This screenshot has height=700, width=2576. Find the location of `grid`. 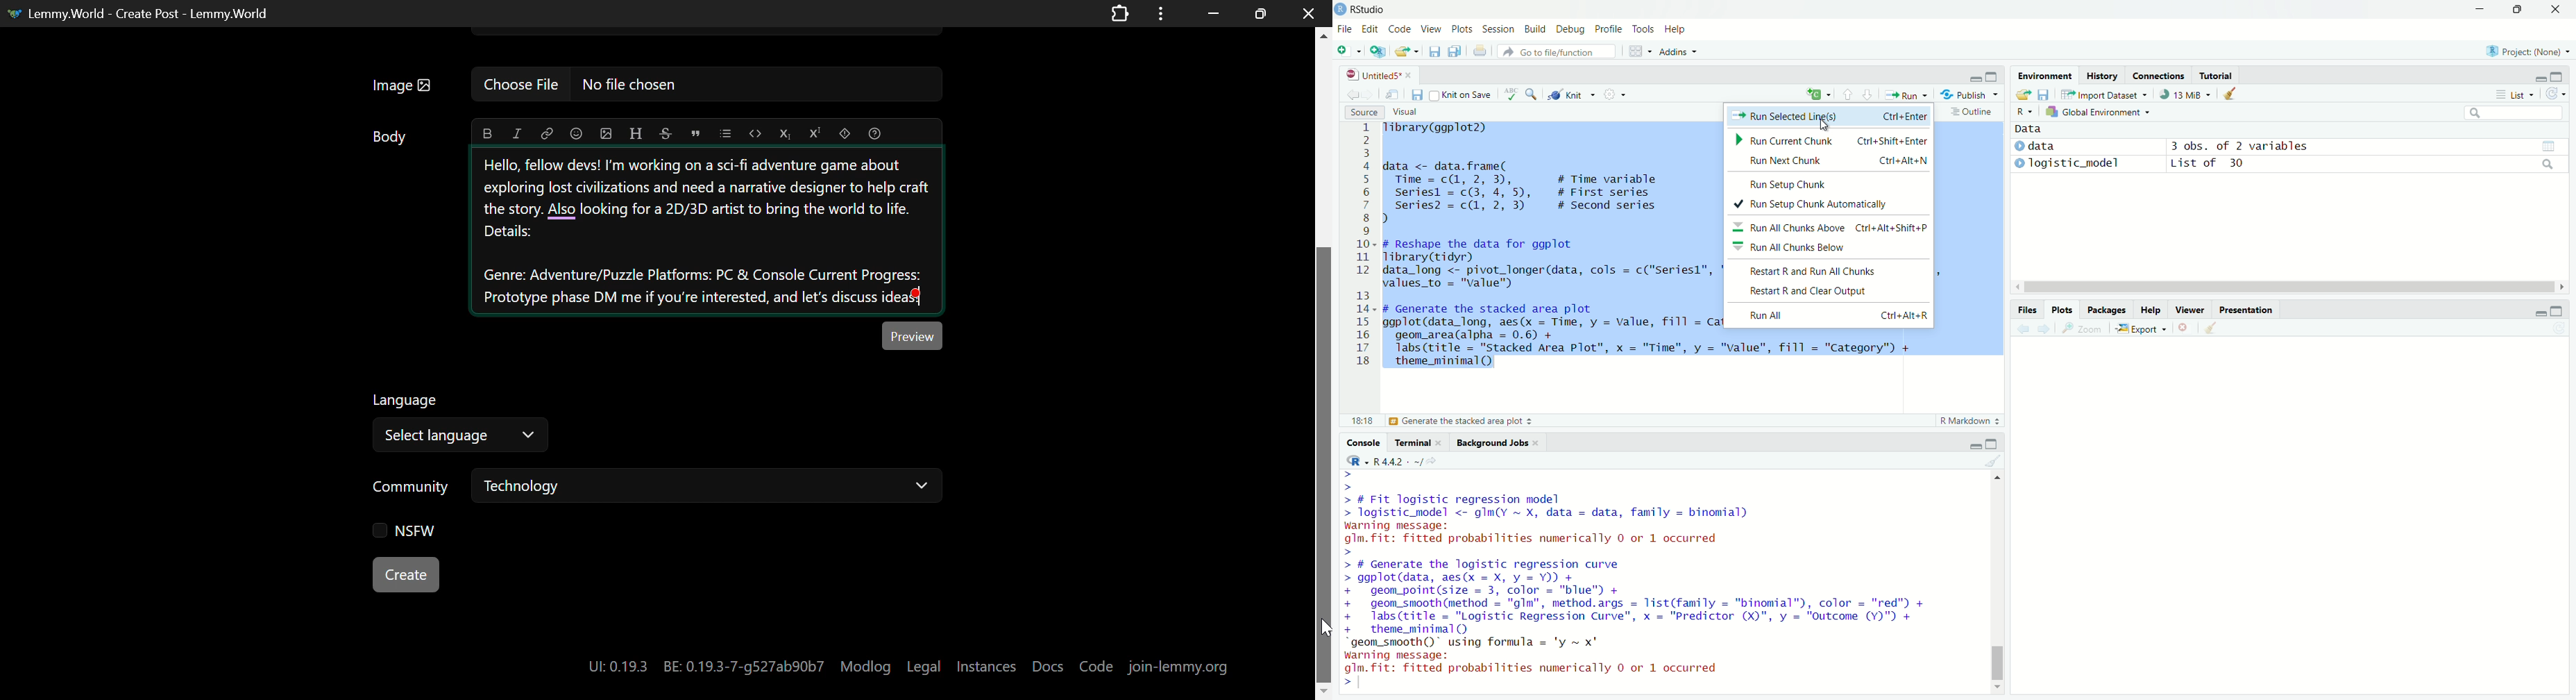

grid is located at coordinates (1636, 54).